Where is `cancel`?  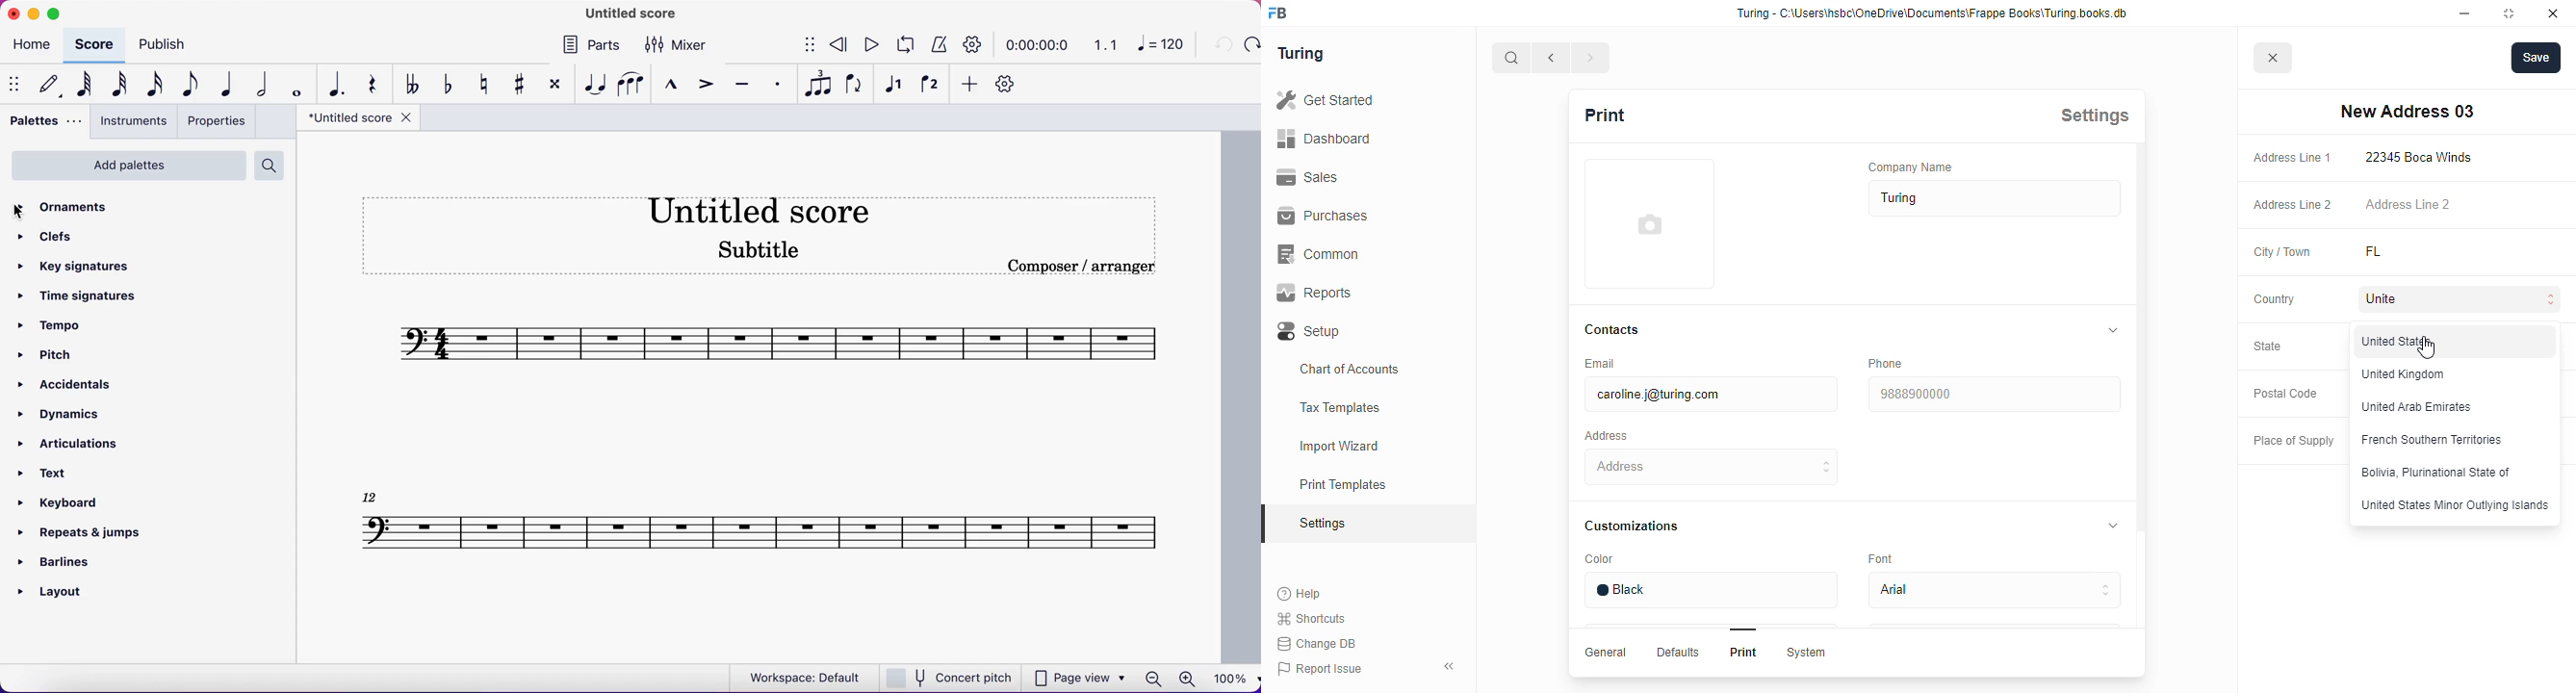
cancel is located at coordinates (2274, 59).